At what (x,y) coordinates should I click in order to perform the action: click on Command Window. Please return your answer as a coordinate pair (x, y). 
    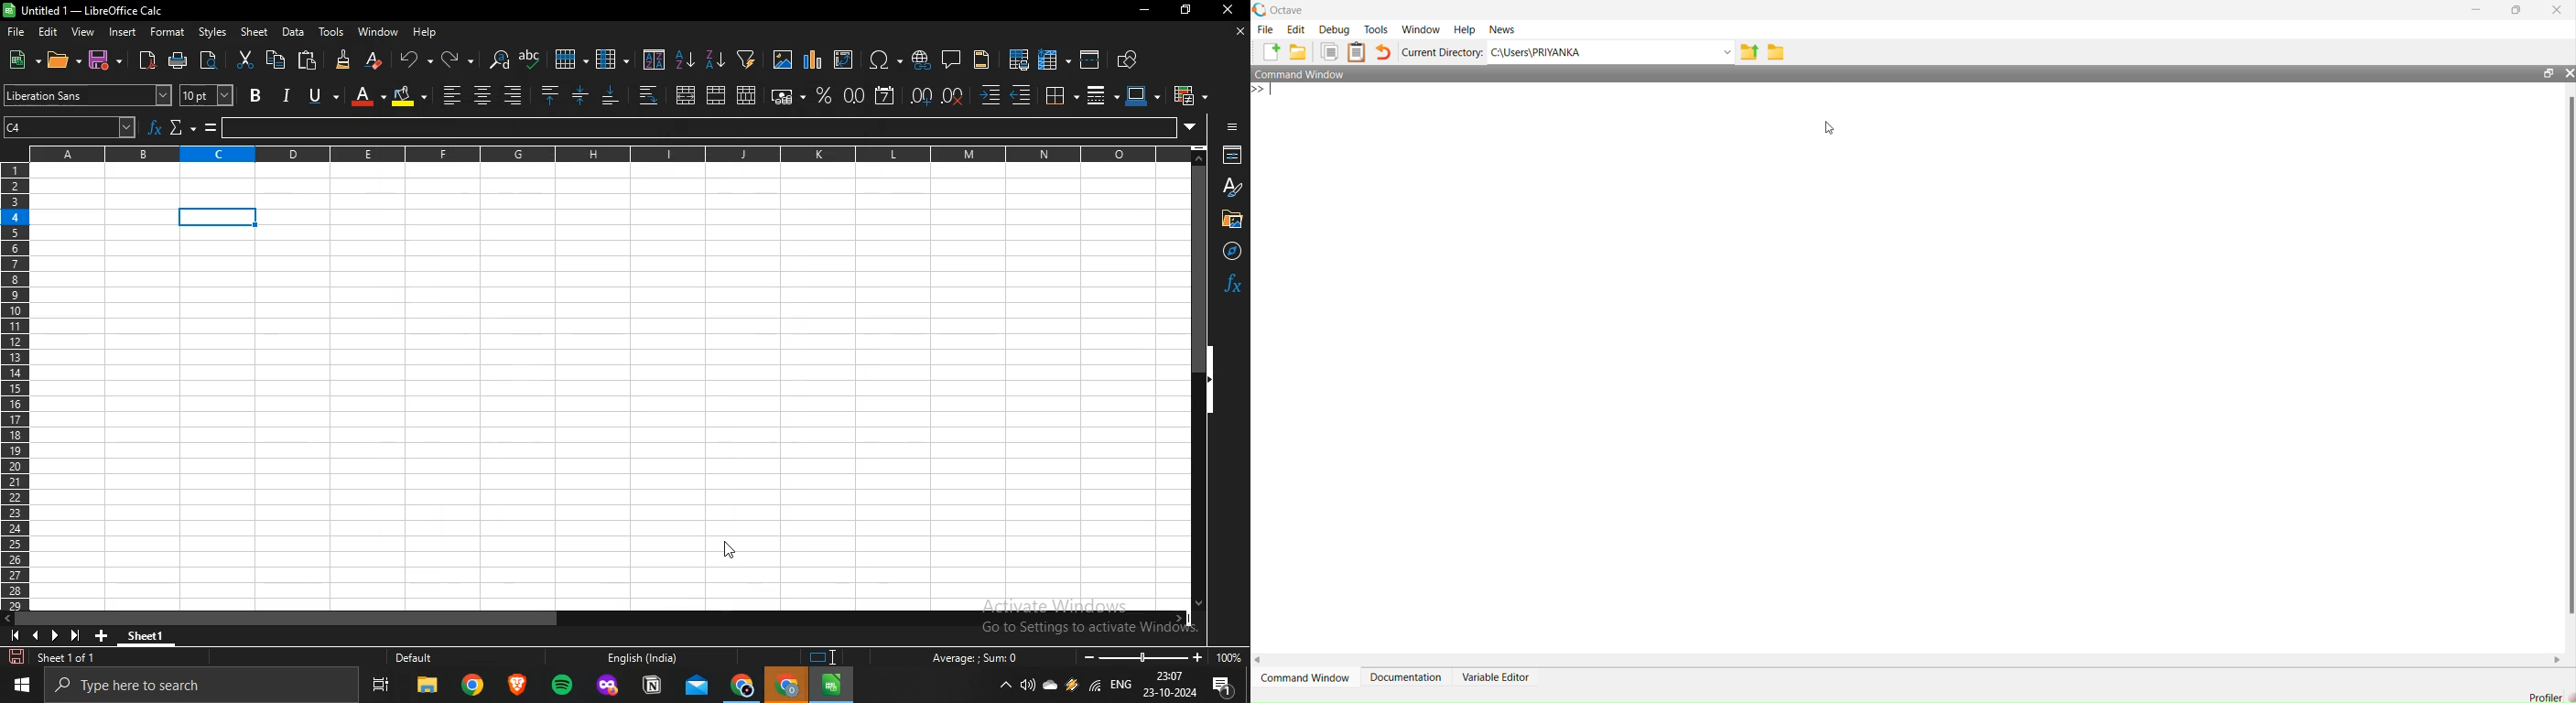
    Looking at the image, I should click on (1304, 672).